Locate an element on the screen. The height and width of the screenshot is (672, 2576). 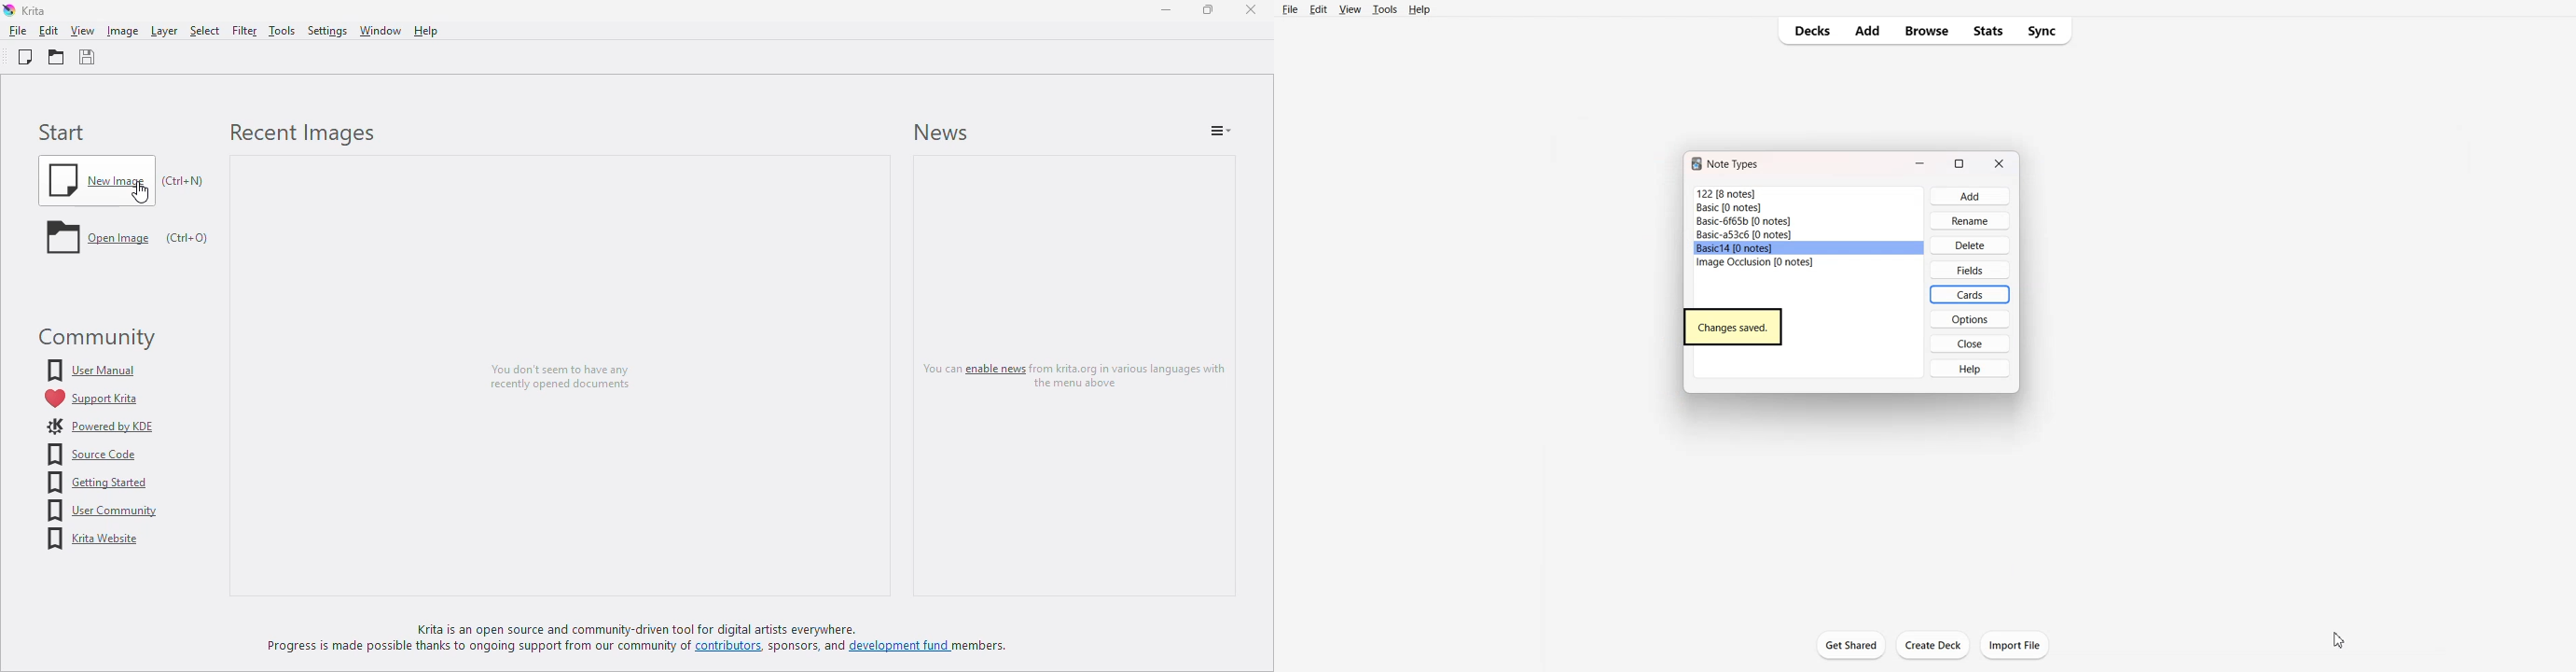
file is located at coordinates (18, 31).